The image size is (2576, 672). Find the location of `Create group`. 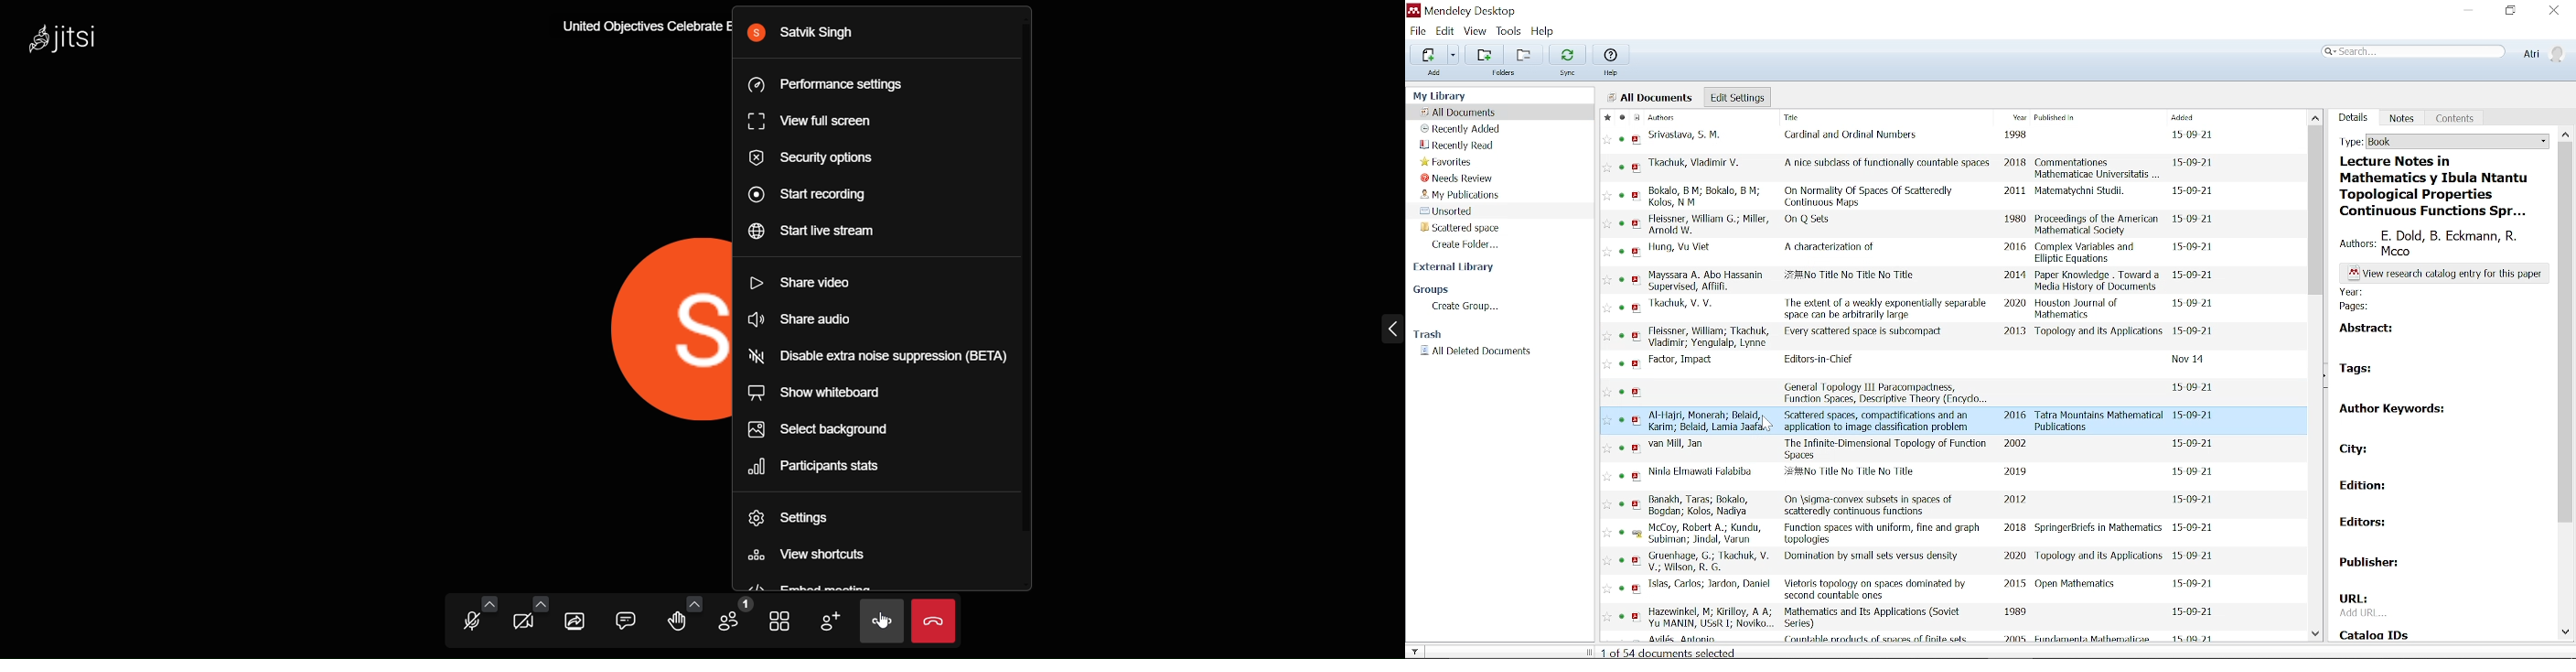

Create group is located at coordinates (1466, 308).